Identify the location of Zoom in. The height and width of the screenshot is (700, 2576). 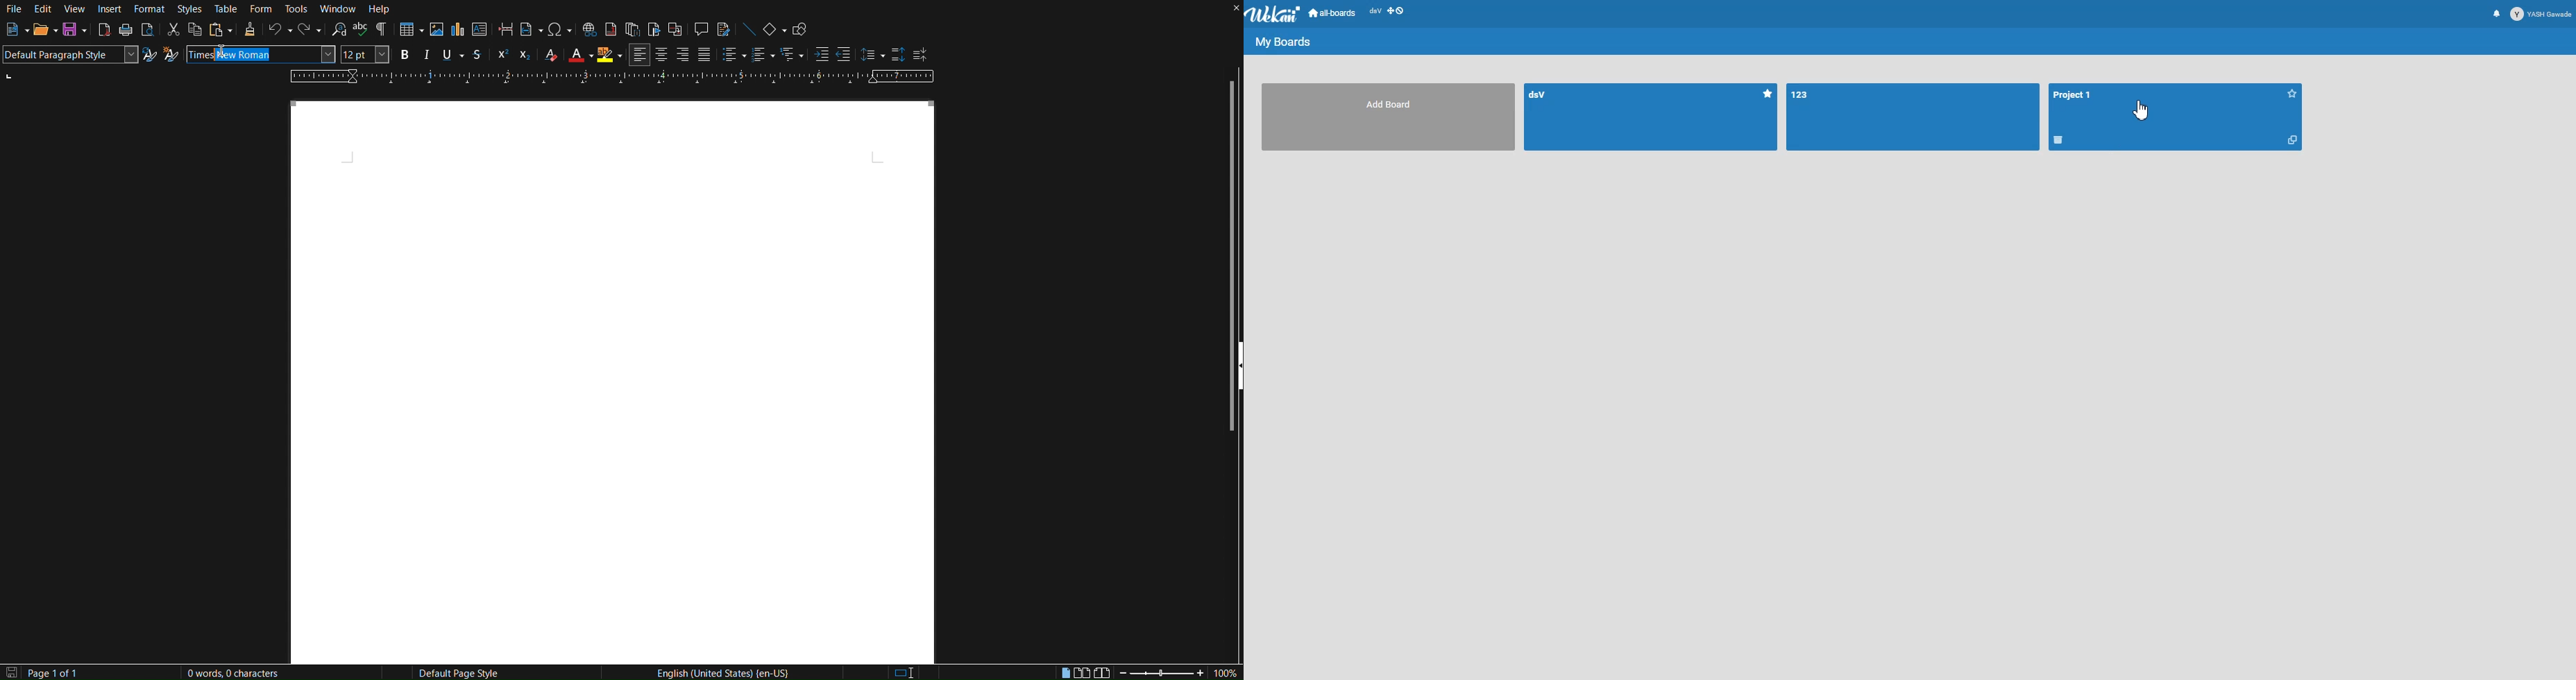
(1197, 672).